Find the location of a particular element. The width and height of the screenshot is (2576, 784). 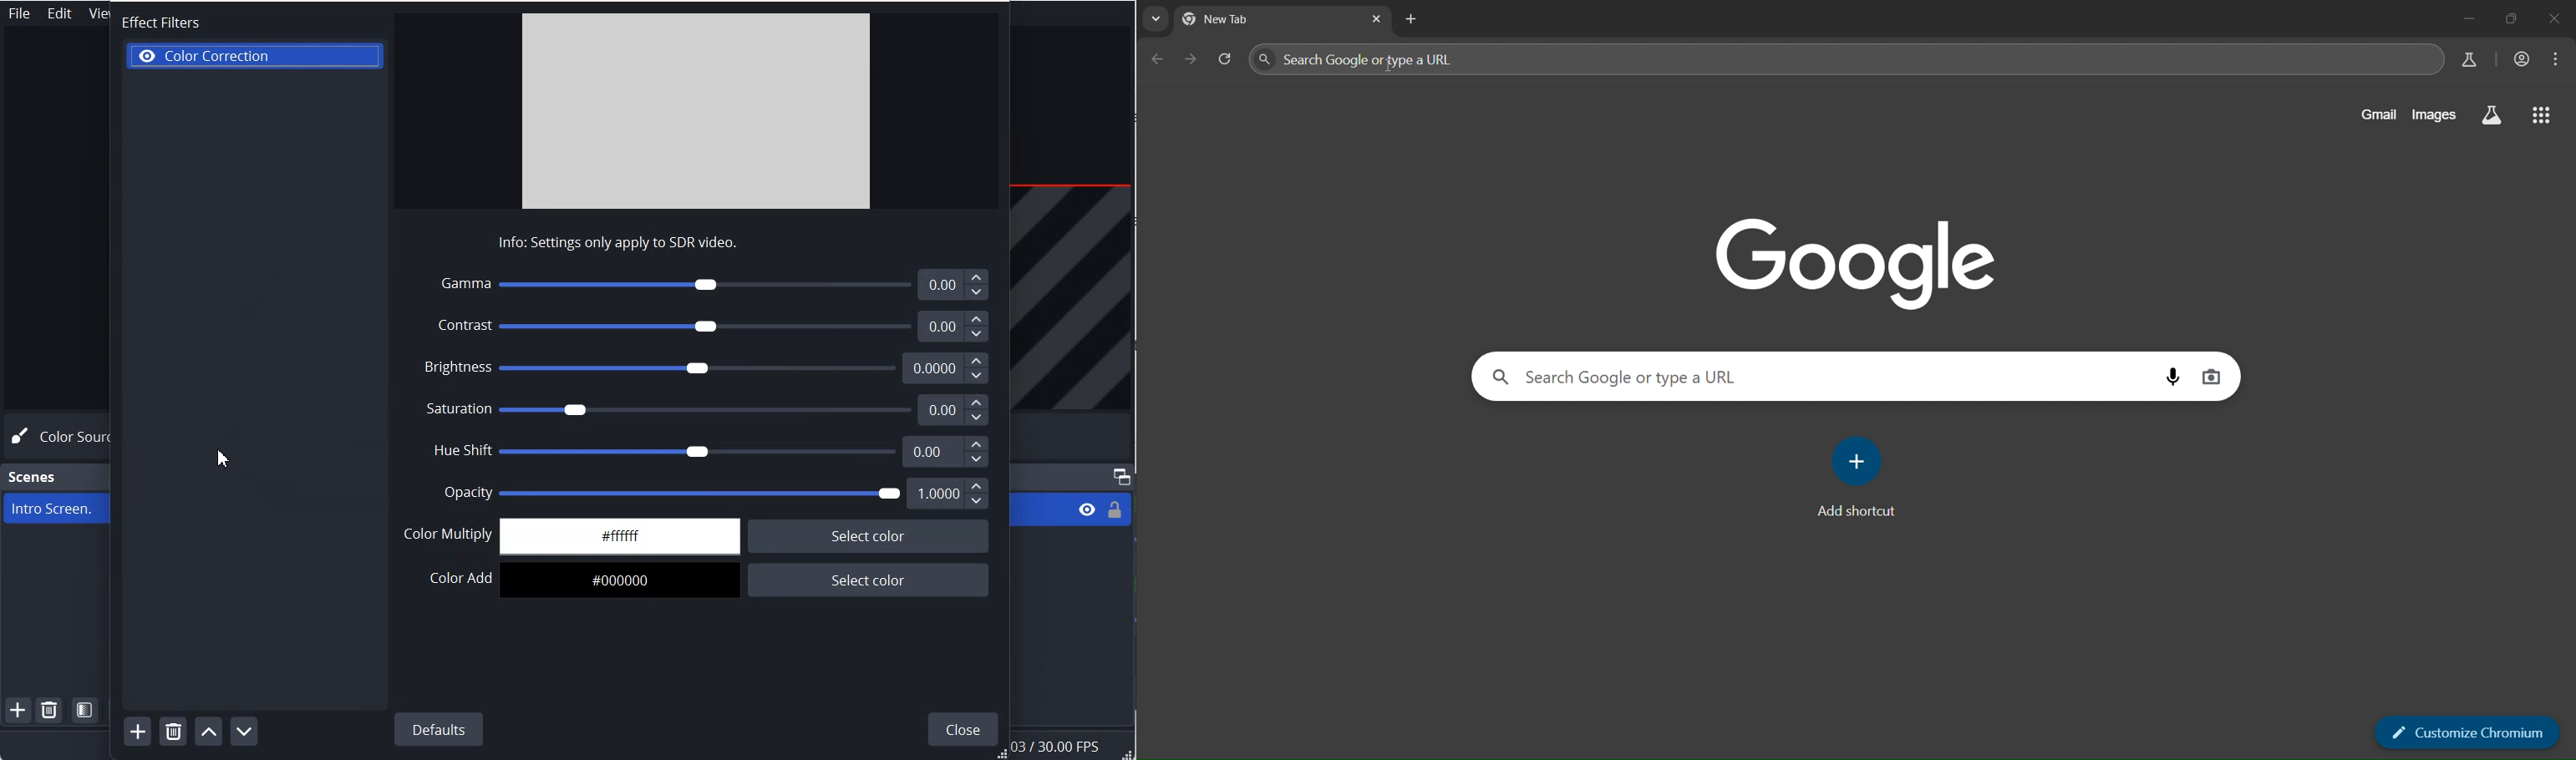

search panel is located at coordinates (1435, 58).